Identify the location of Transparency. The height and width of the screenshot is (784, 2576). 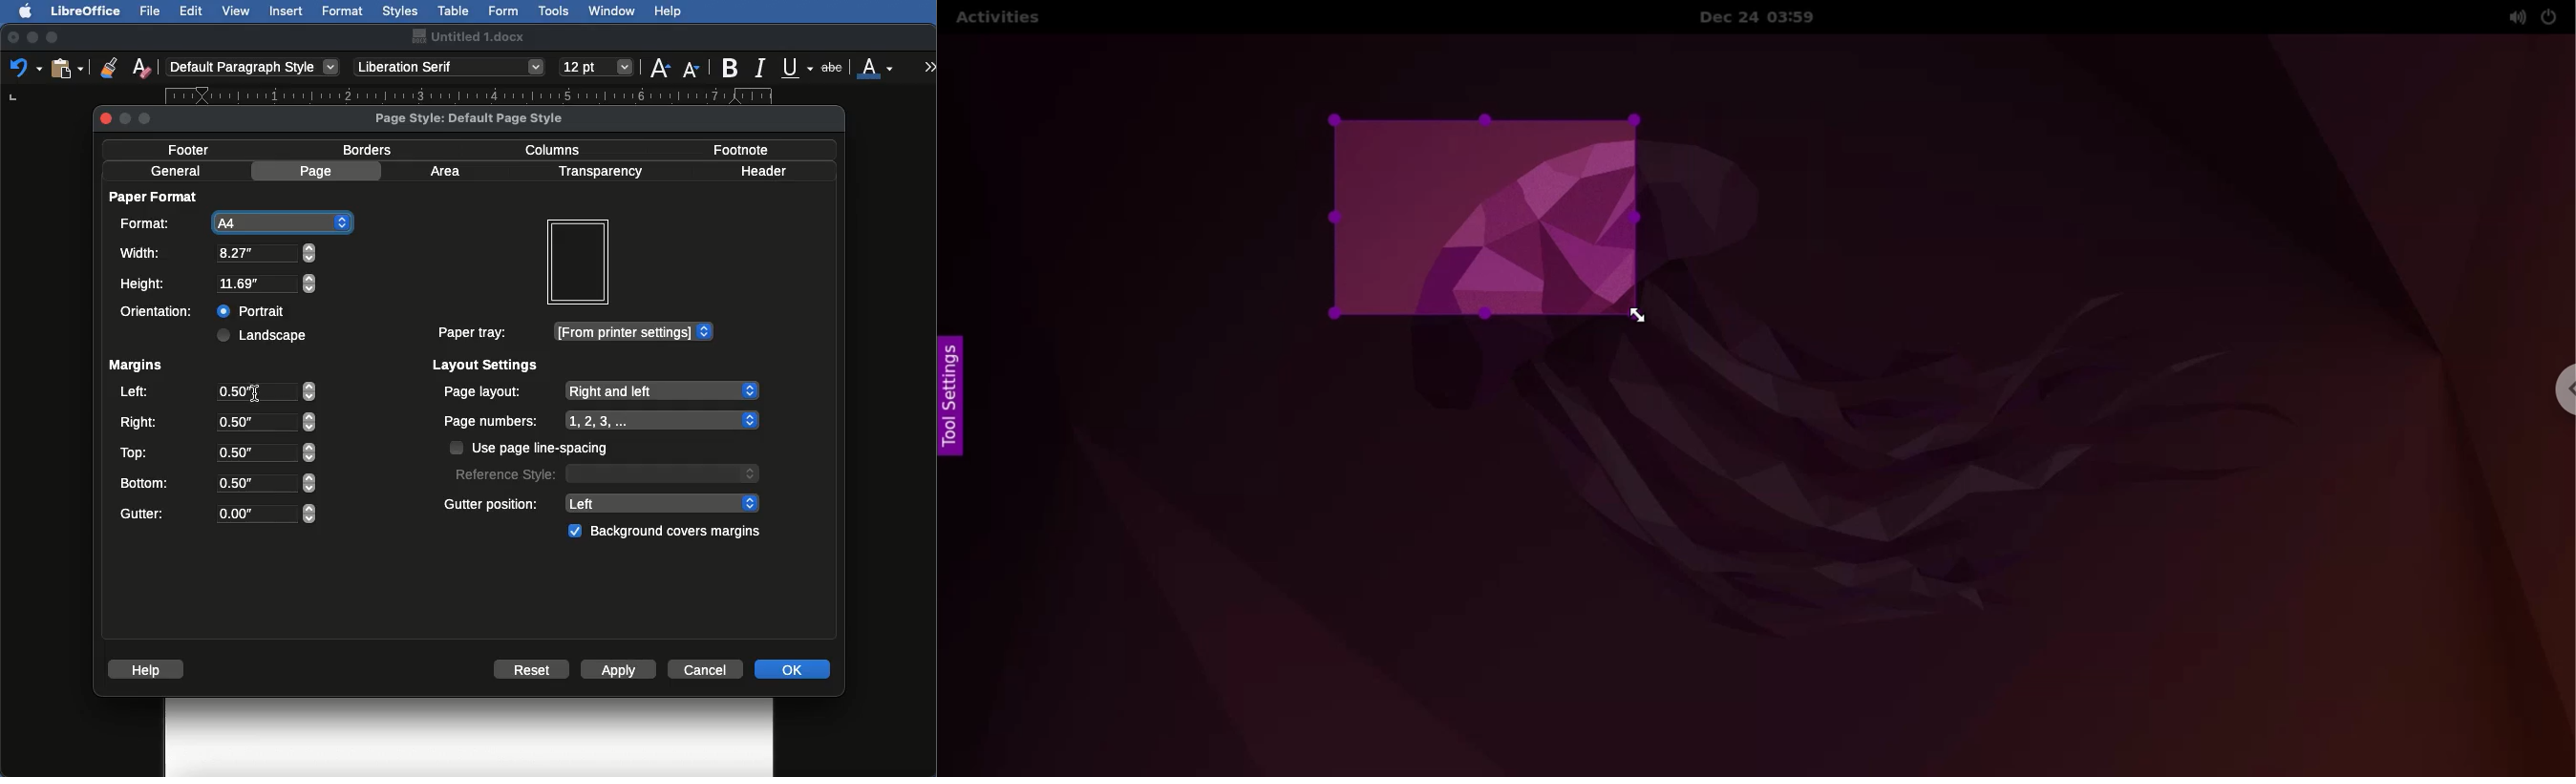
(599, 172).